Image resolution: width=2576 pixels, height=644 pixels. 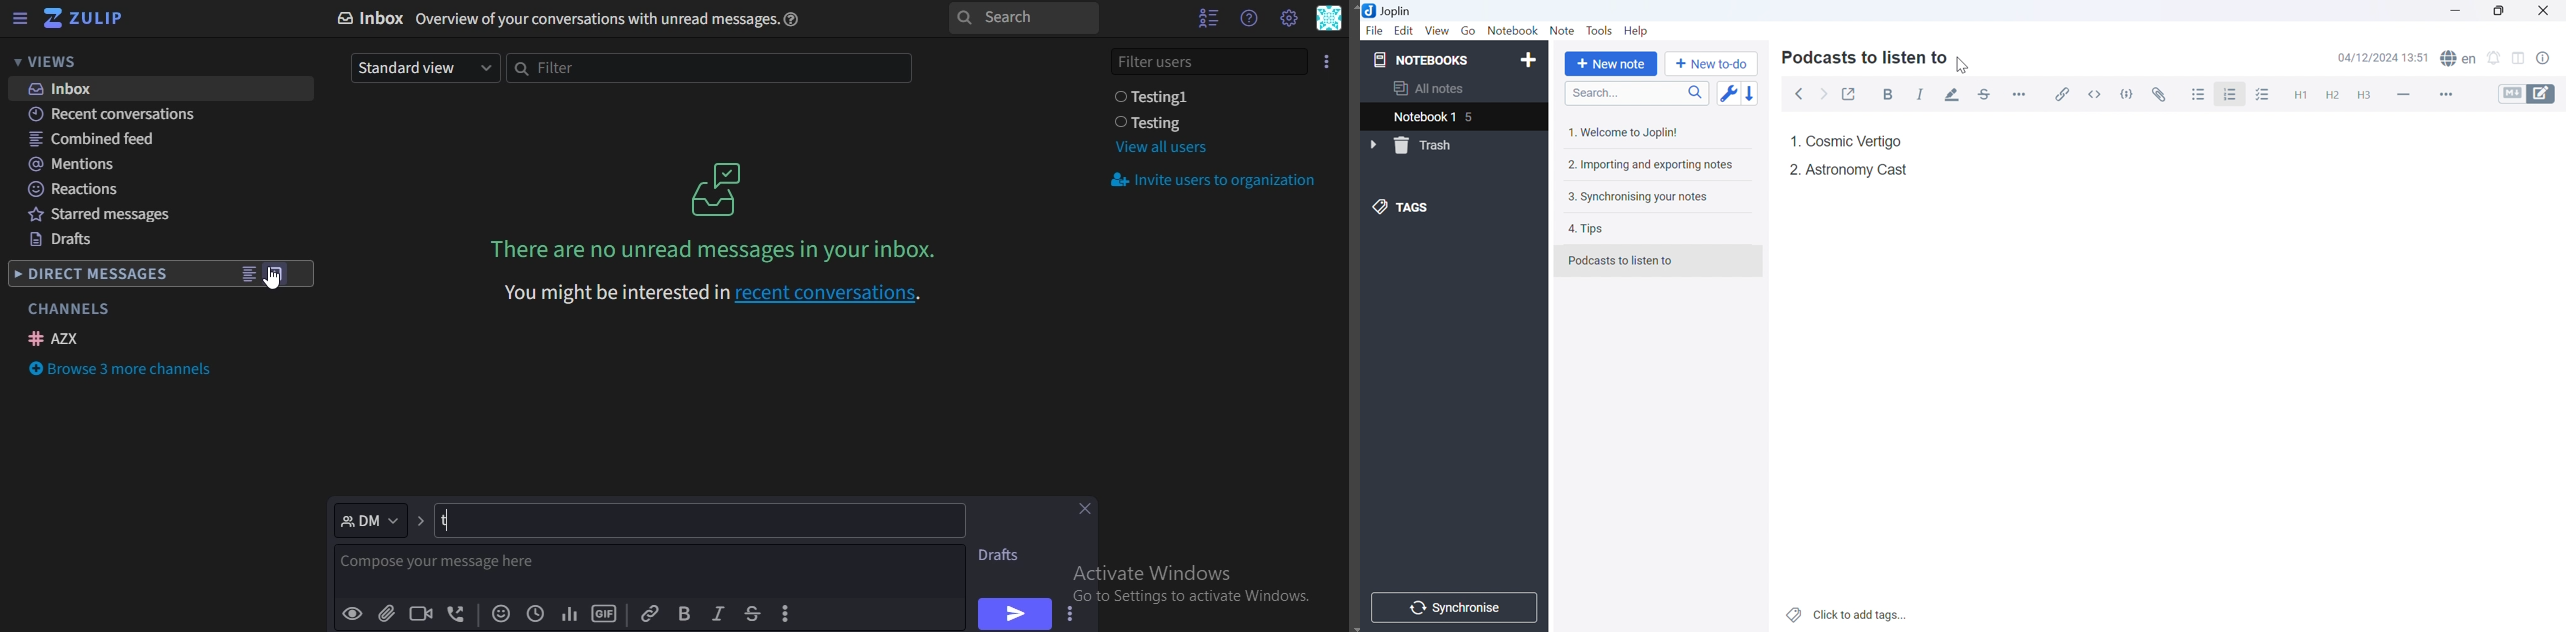 I want to click on Astronomy Cast, so click(x=1856, y=168).